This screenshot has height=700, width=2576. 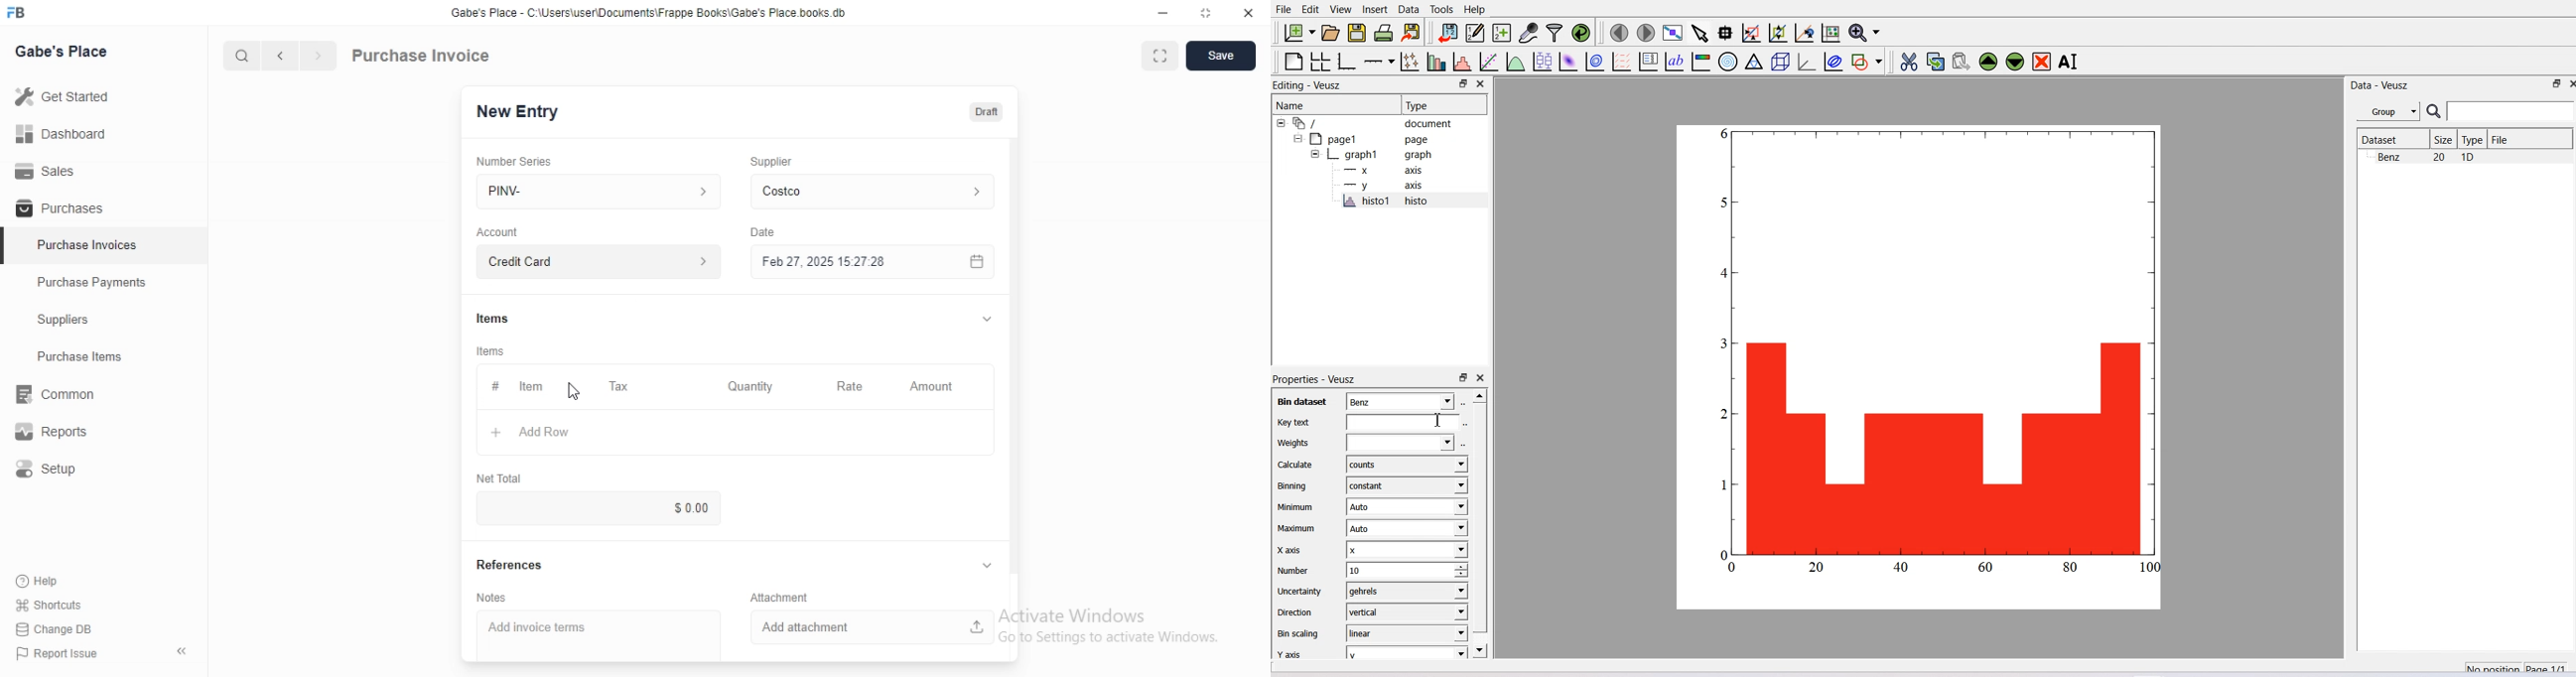 I want to click on Add attachment, so click(x=873, y=627).